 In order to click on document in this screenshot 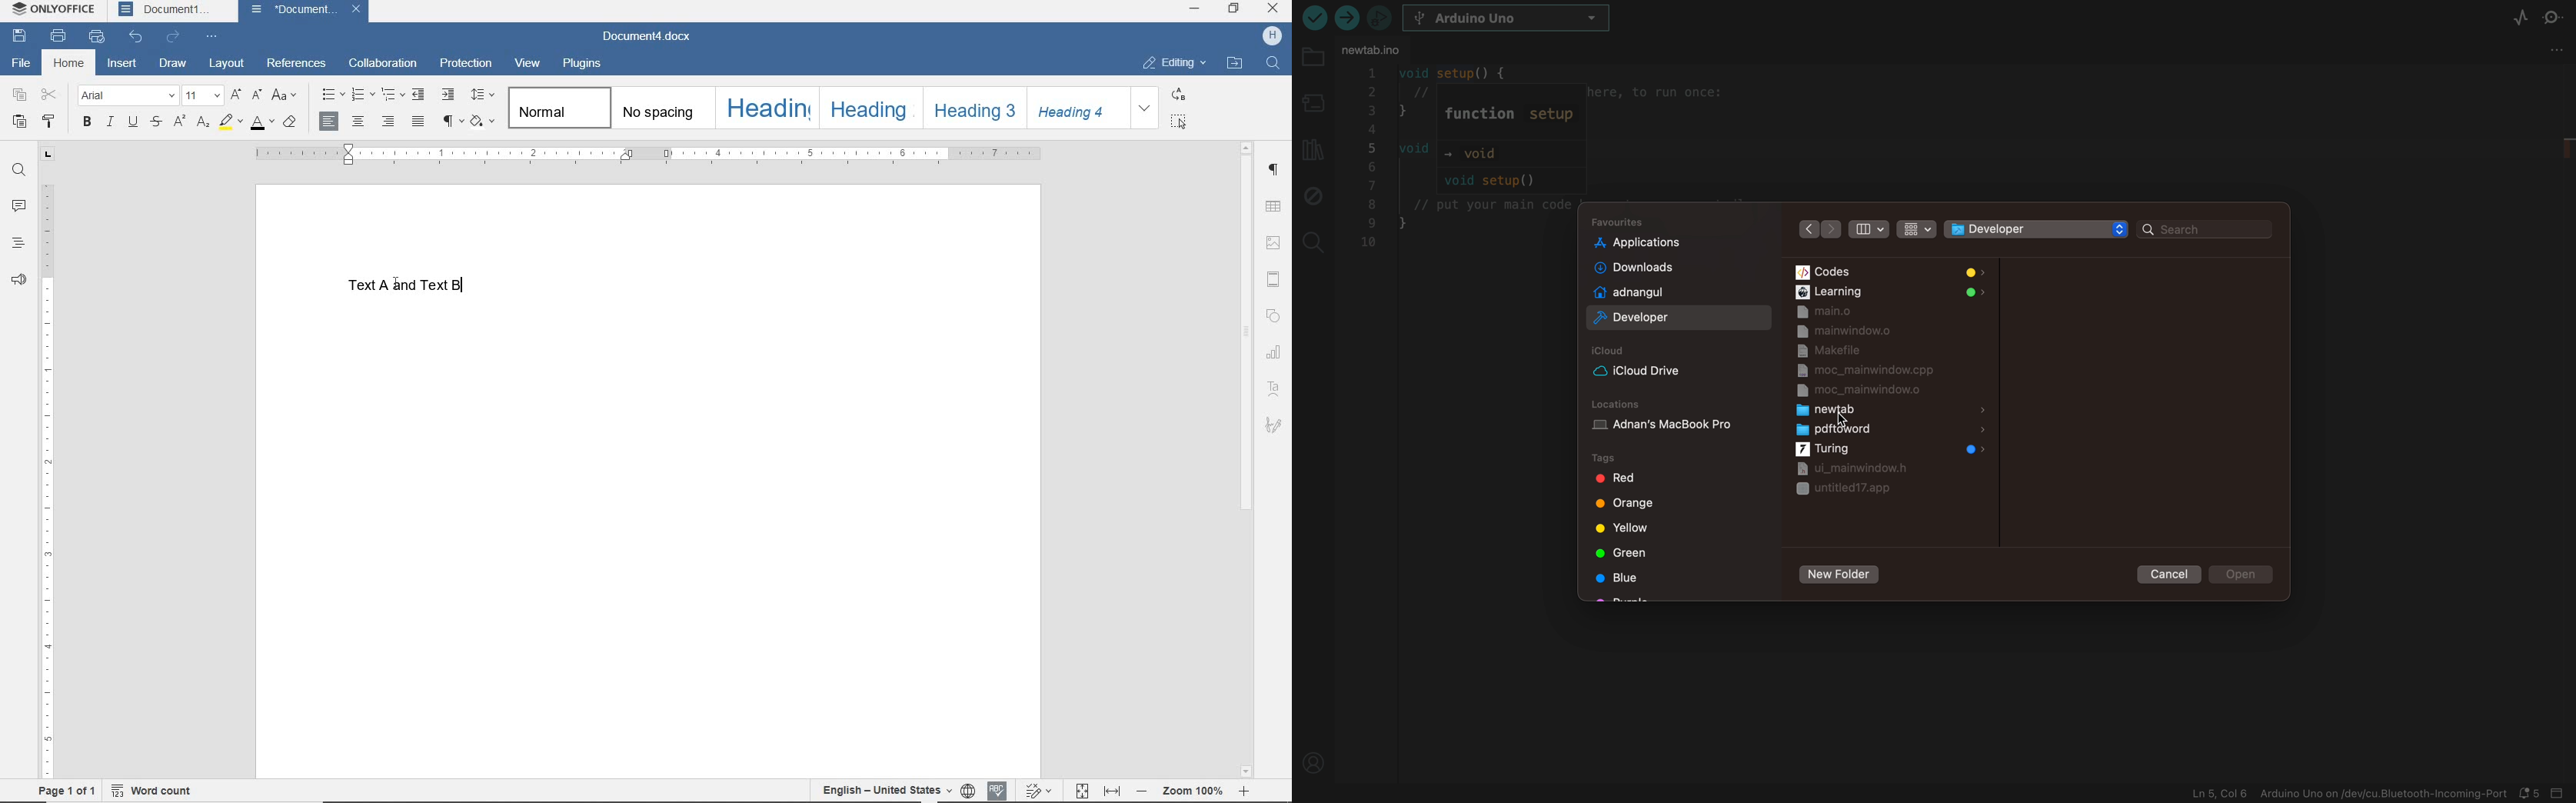, I will do `click(294, 11)`.